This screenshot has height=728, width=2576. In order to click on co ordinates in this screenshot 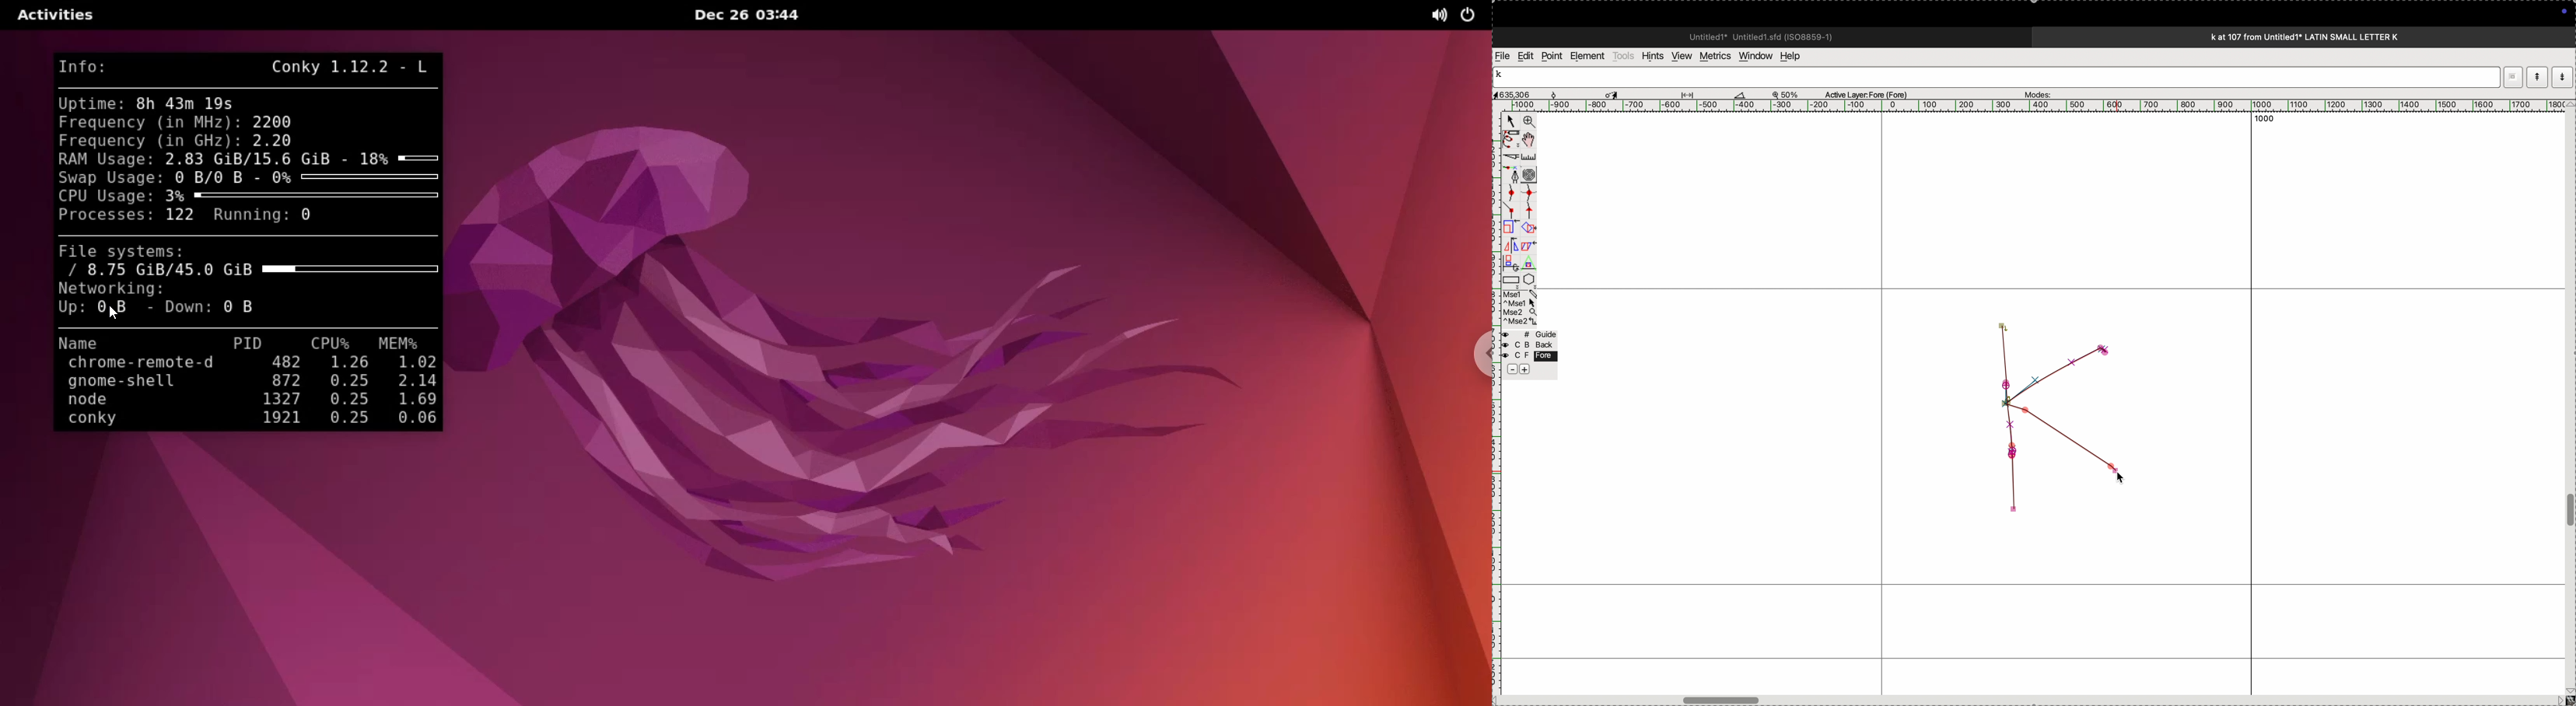, I will do `click(1524, 92)`.